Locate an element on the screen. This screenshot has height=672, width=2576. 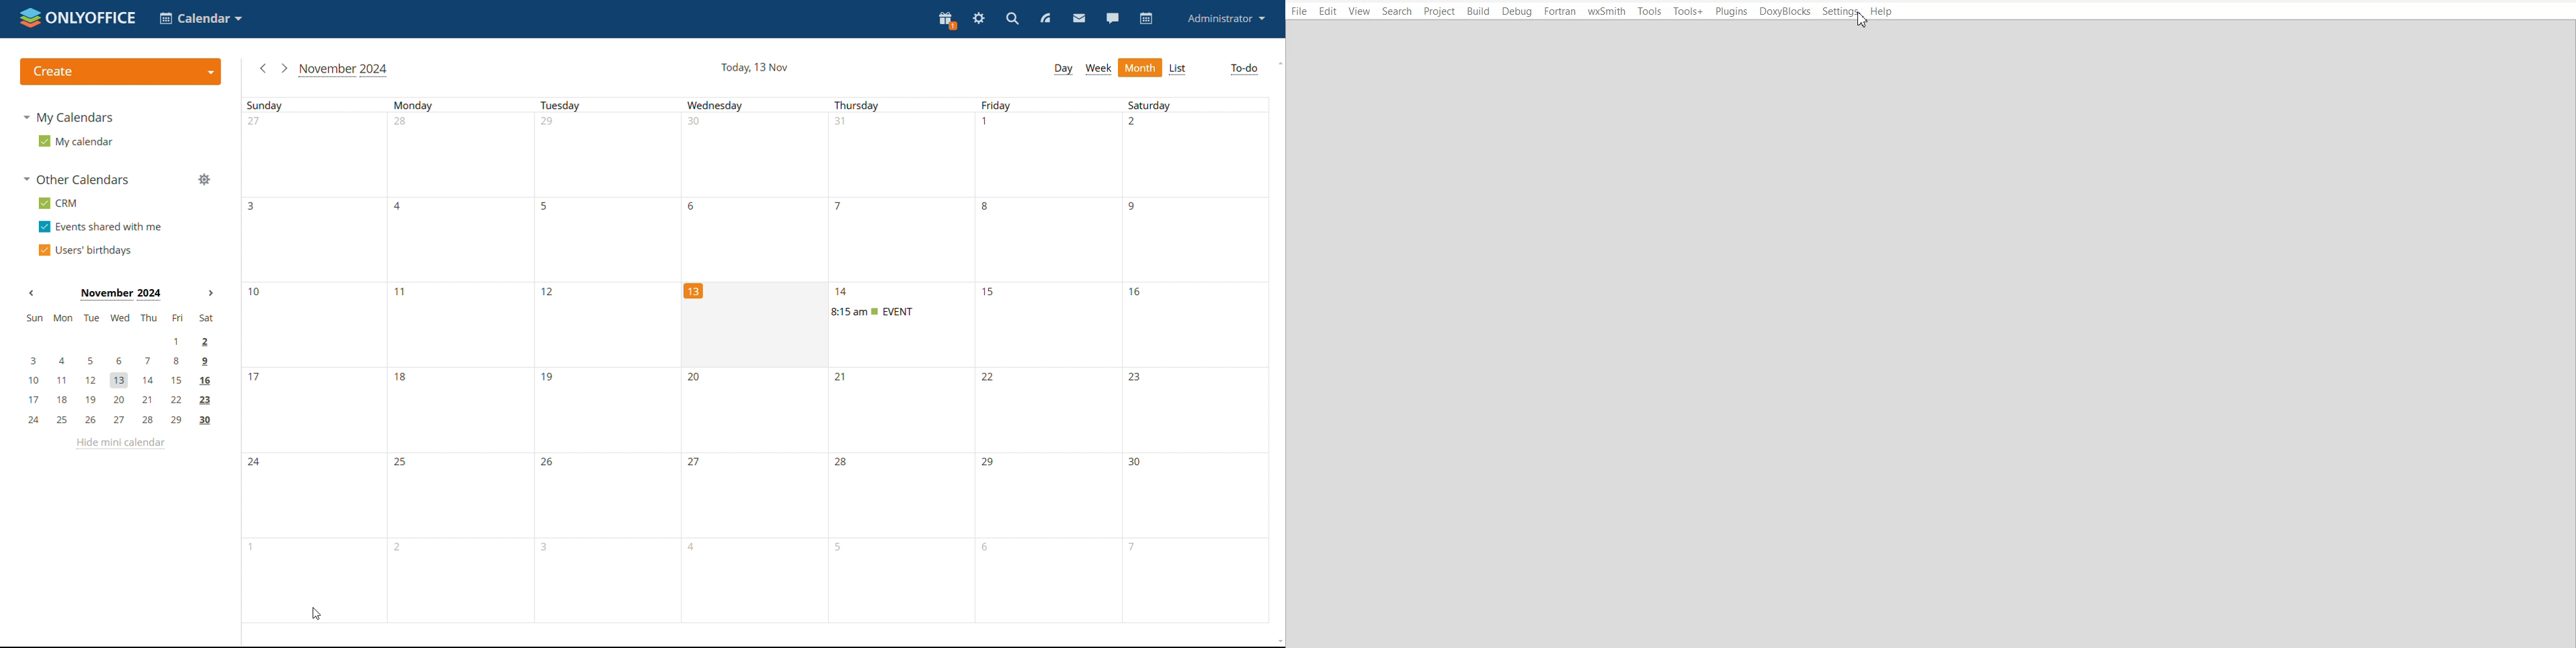
Fortran is located at coordinates (1559, 11).